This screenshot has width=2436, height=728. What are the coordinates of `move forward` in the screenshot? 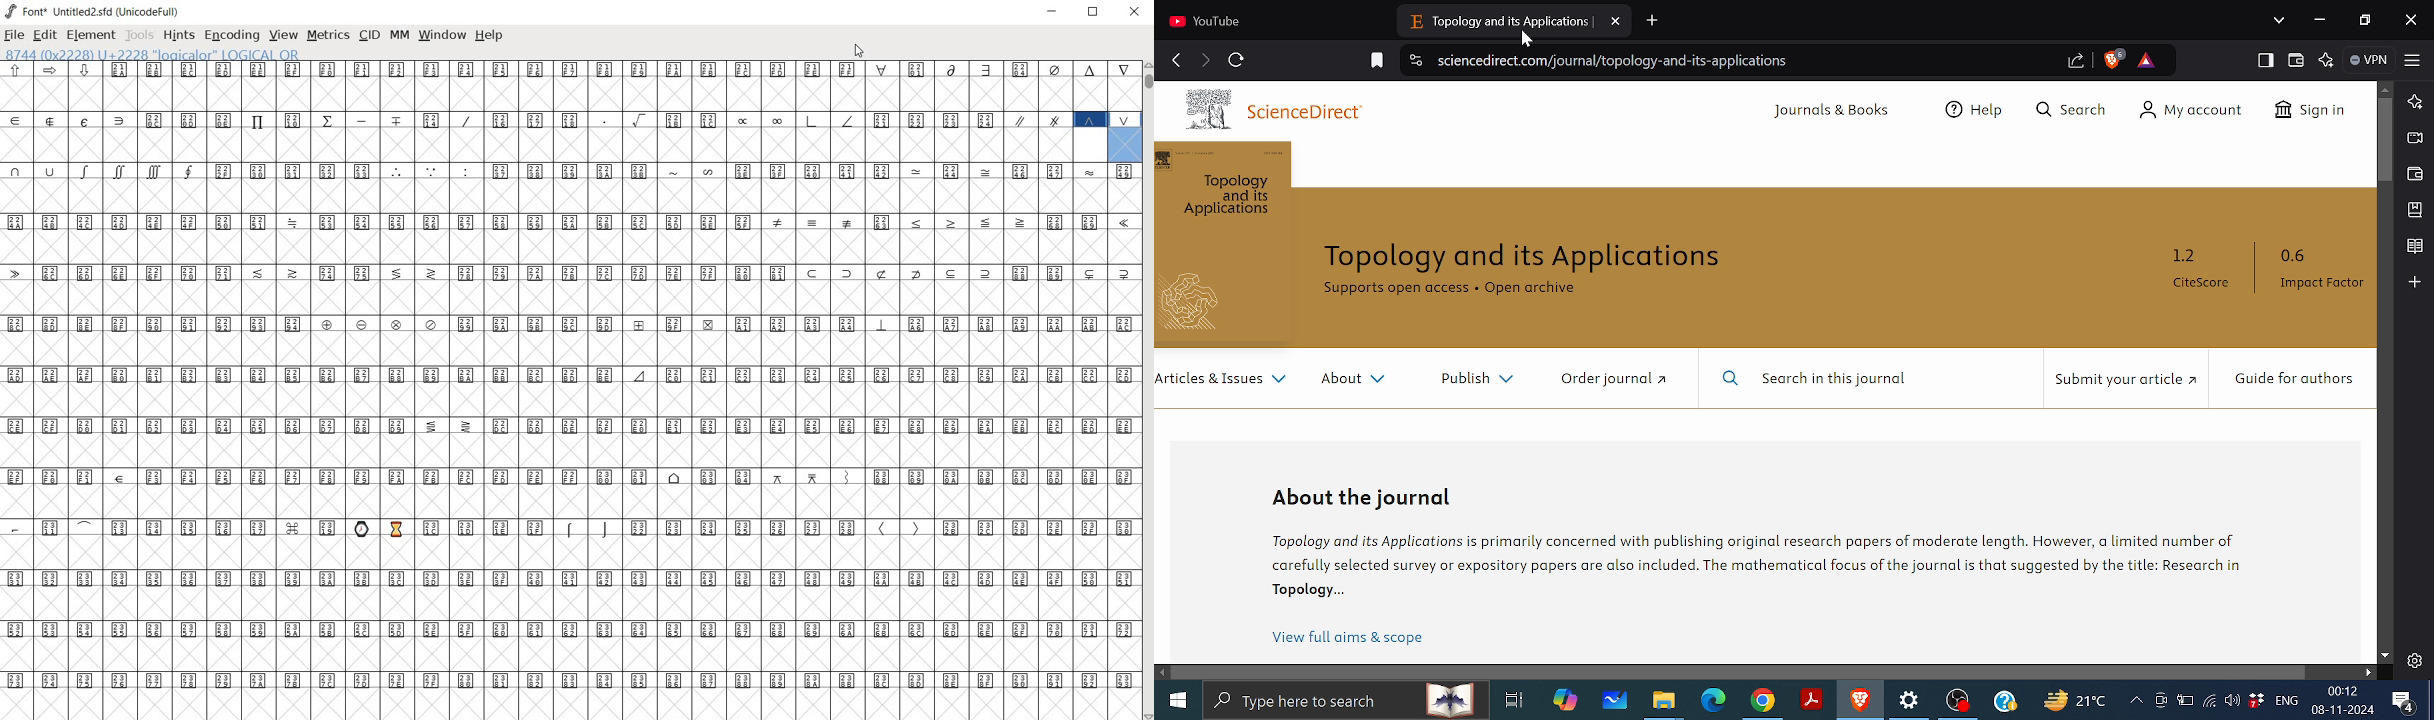 It's located at (1204, 60).